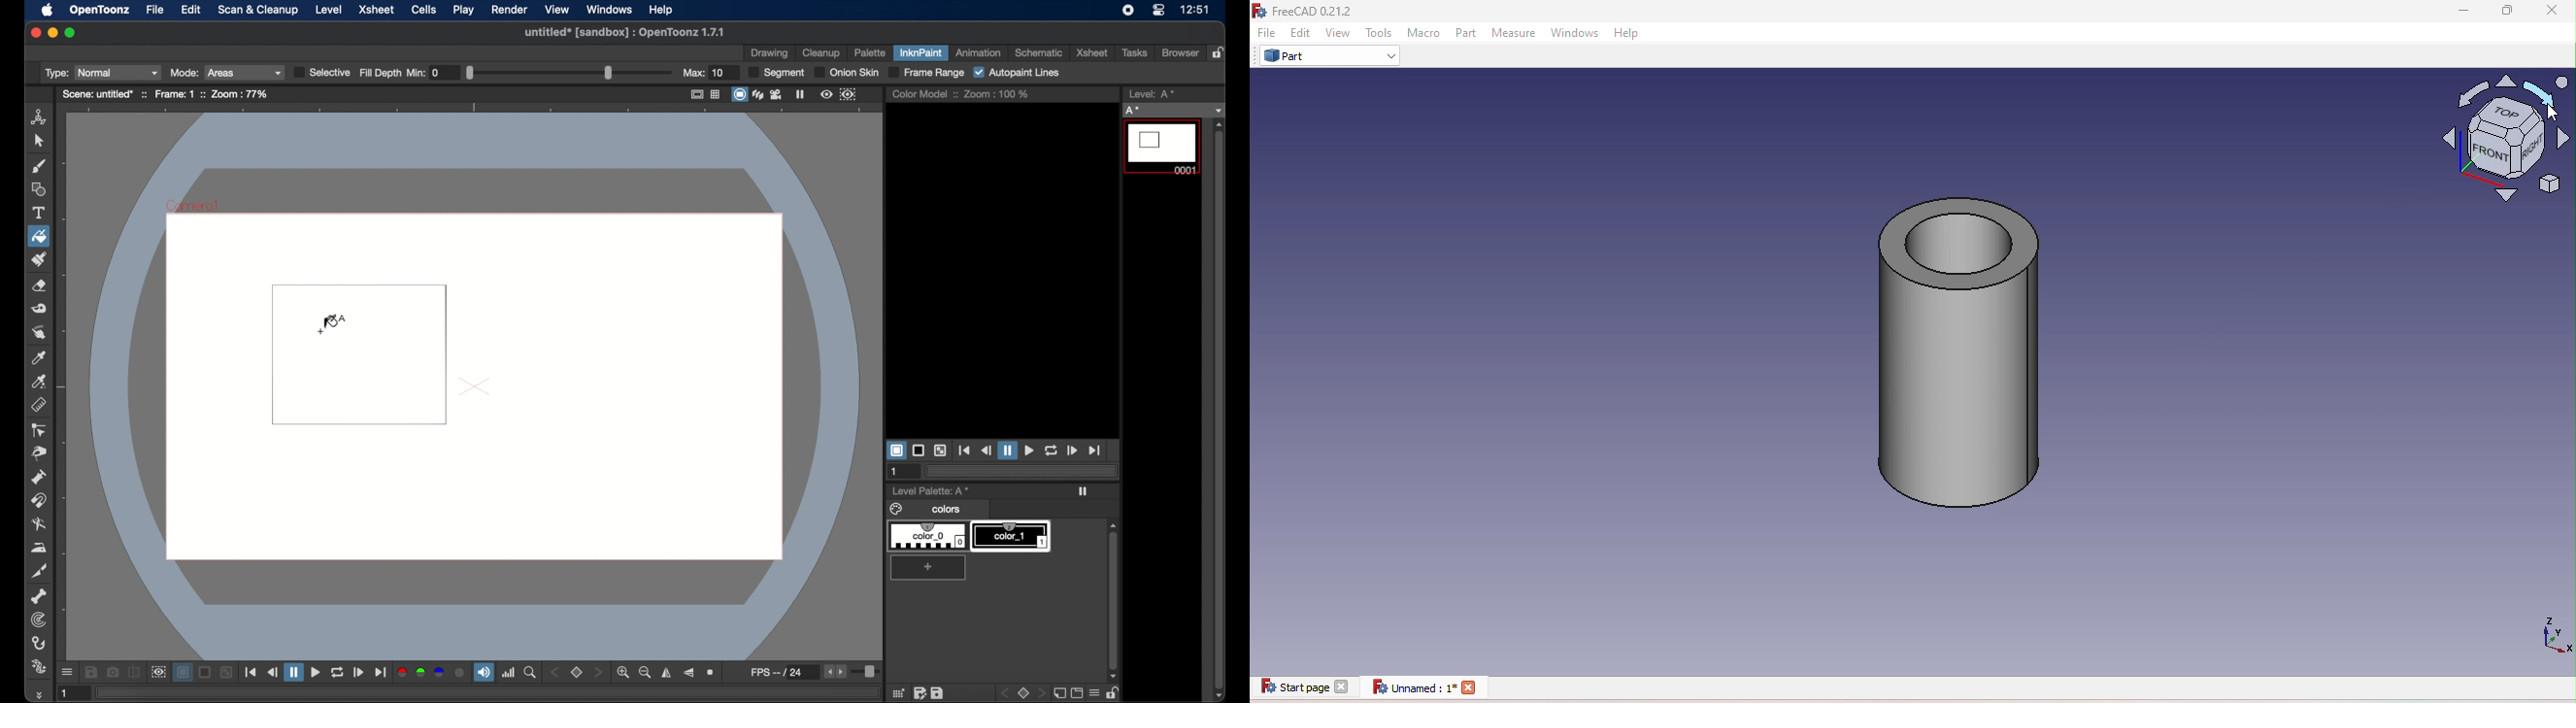 This screenshot has width=2576, height=728. What do you see at coordinates (484, 672) in the screenshot?
I see `volume` at bounding box center [484, 672].